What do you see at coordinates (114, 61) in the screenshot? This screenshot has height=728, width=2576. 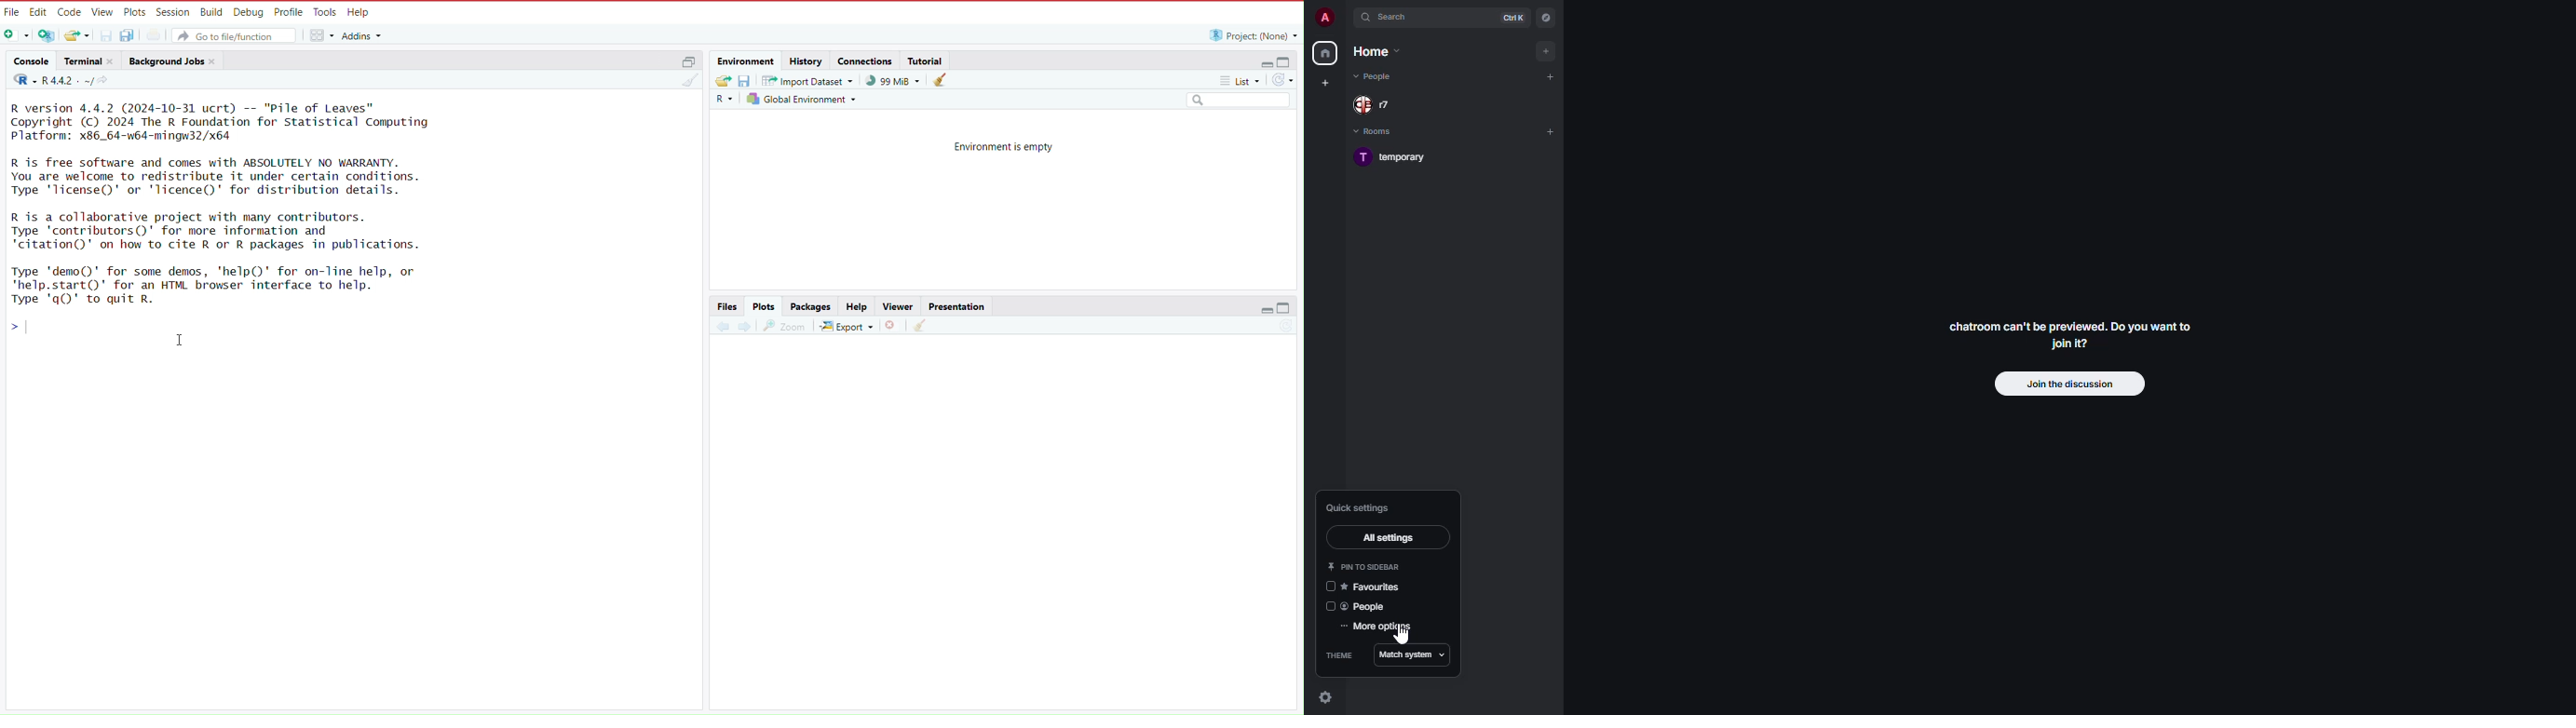 I see `close` at bounding box center [114, 61].